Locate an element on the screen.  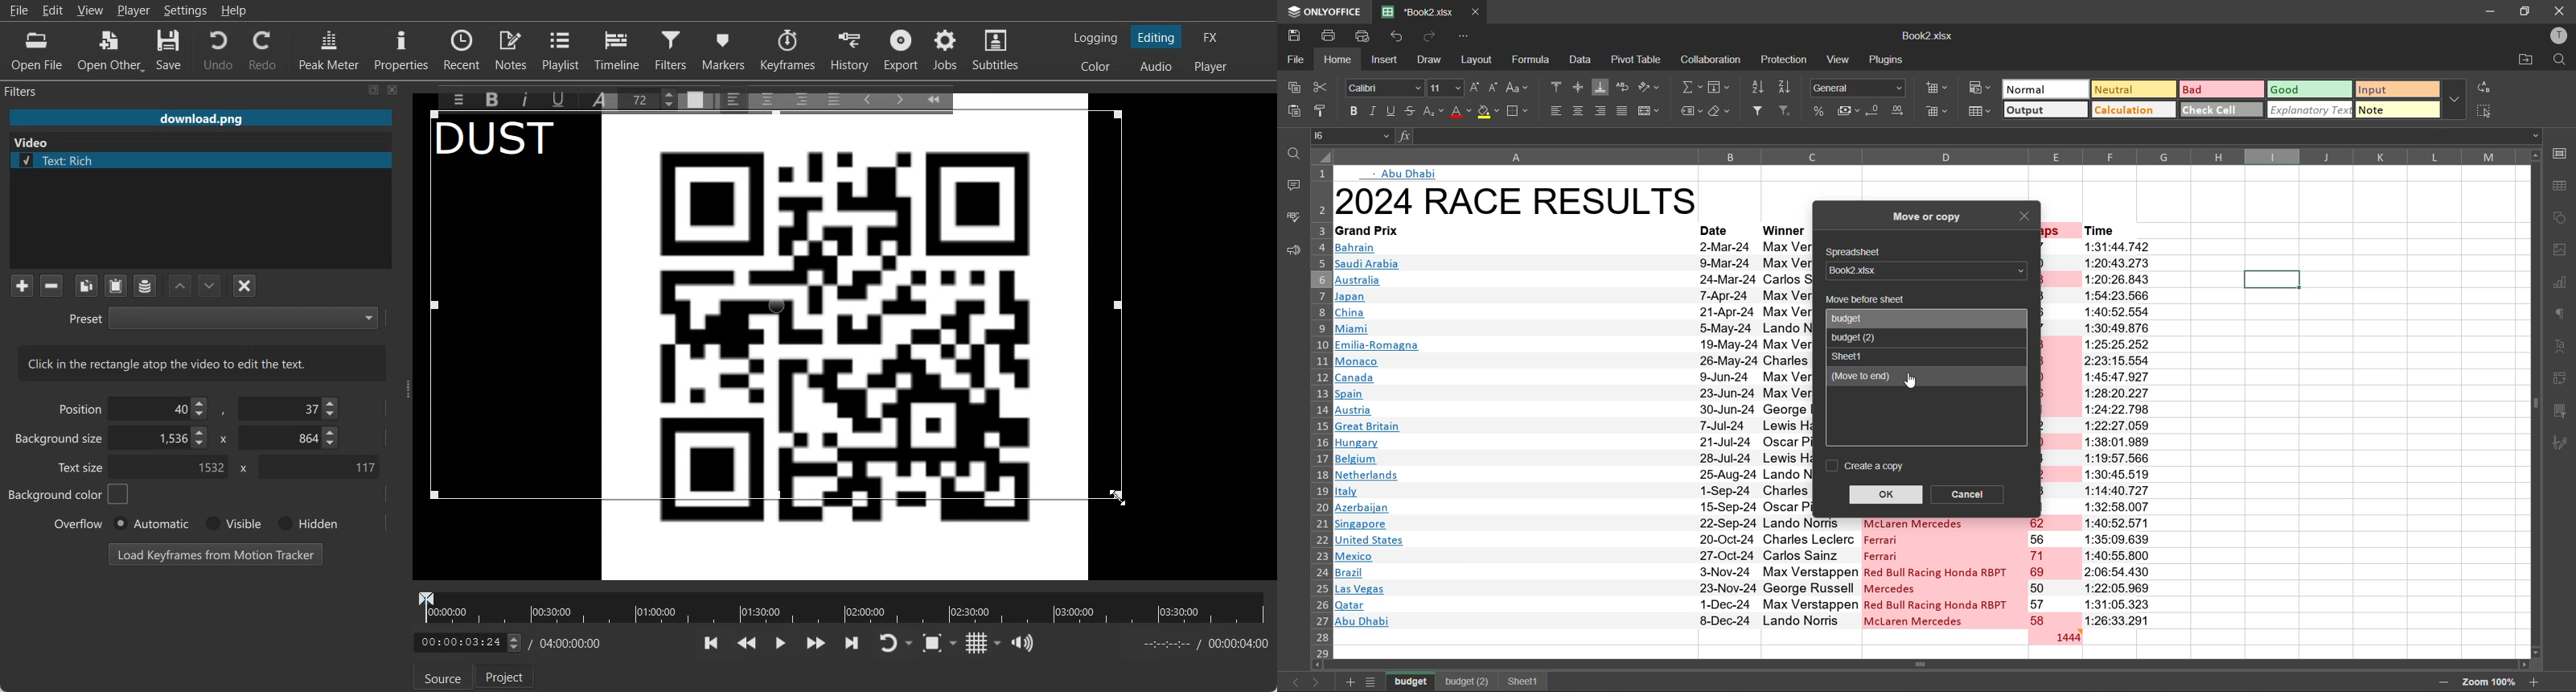
Filters is located at coordinates (37, 90).